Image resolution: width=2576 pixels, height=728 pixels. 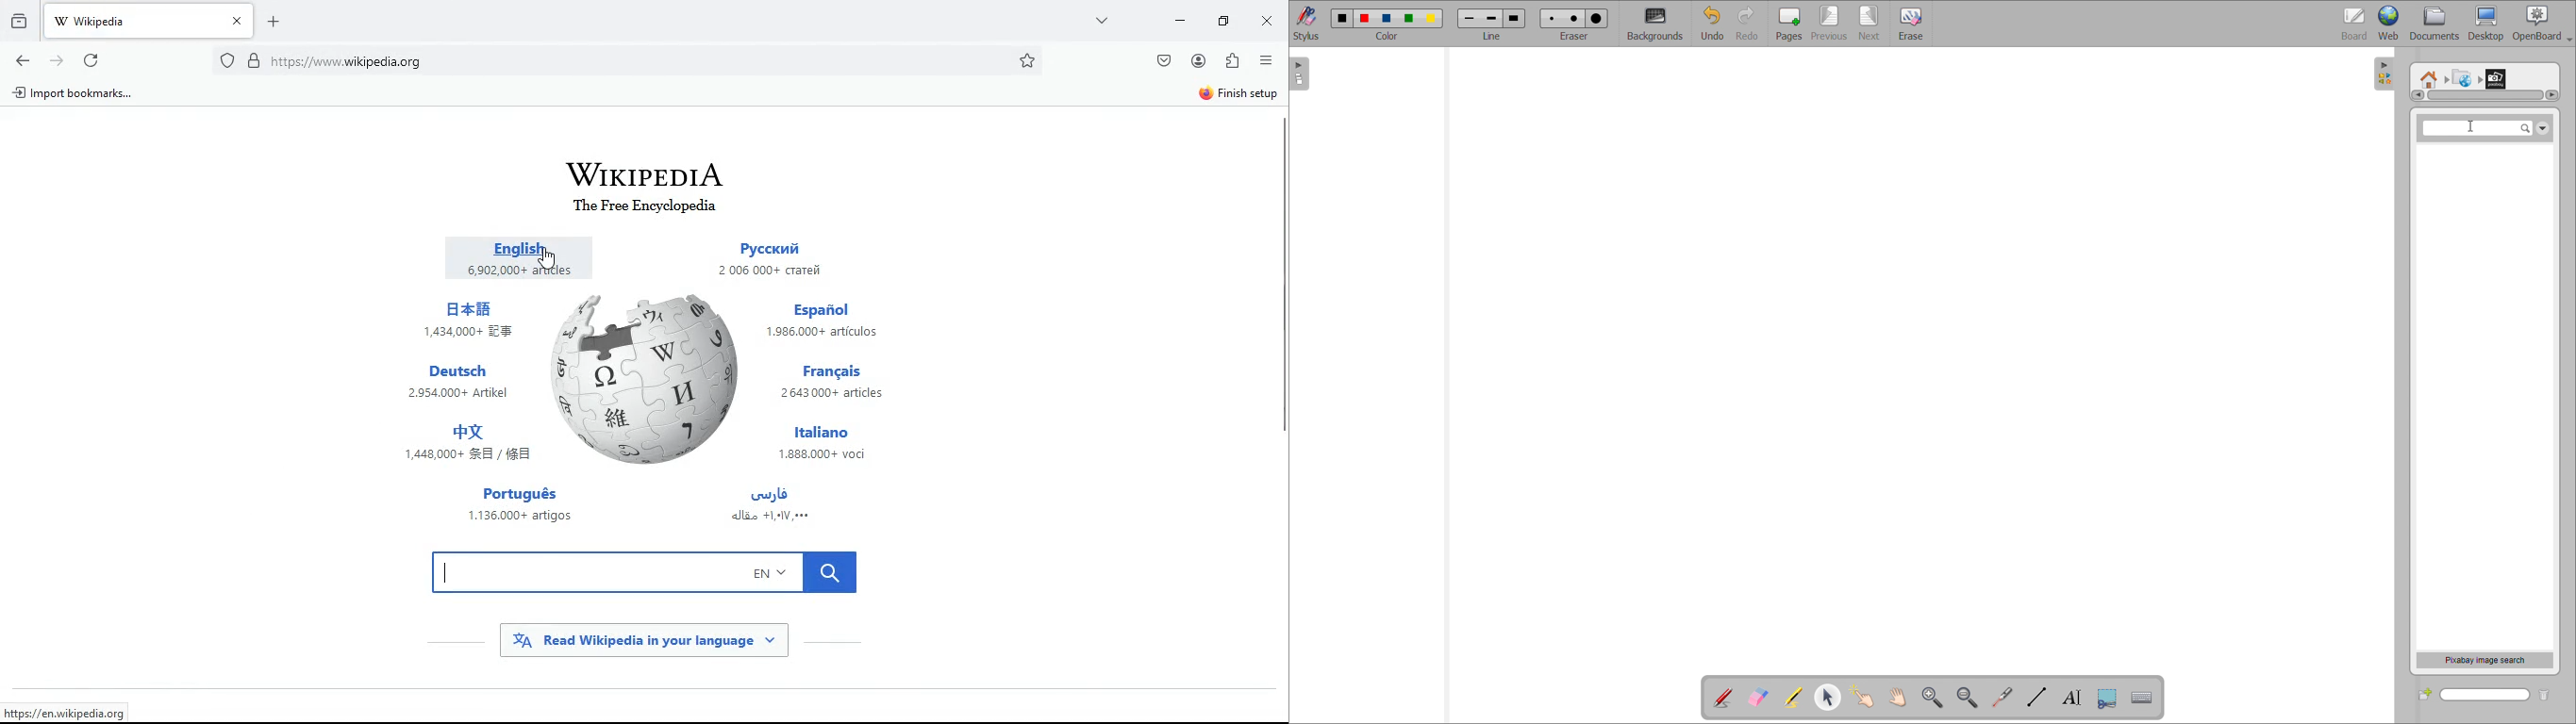 I want to click on portugues, so click(x=518, y=506).